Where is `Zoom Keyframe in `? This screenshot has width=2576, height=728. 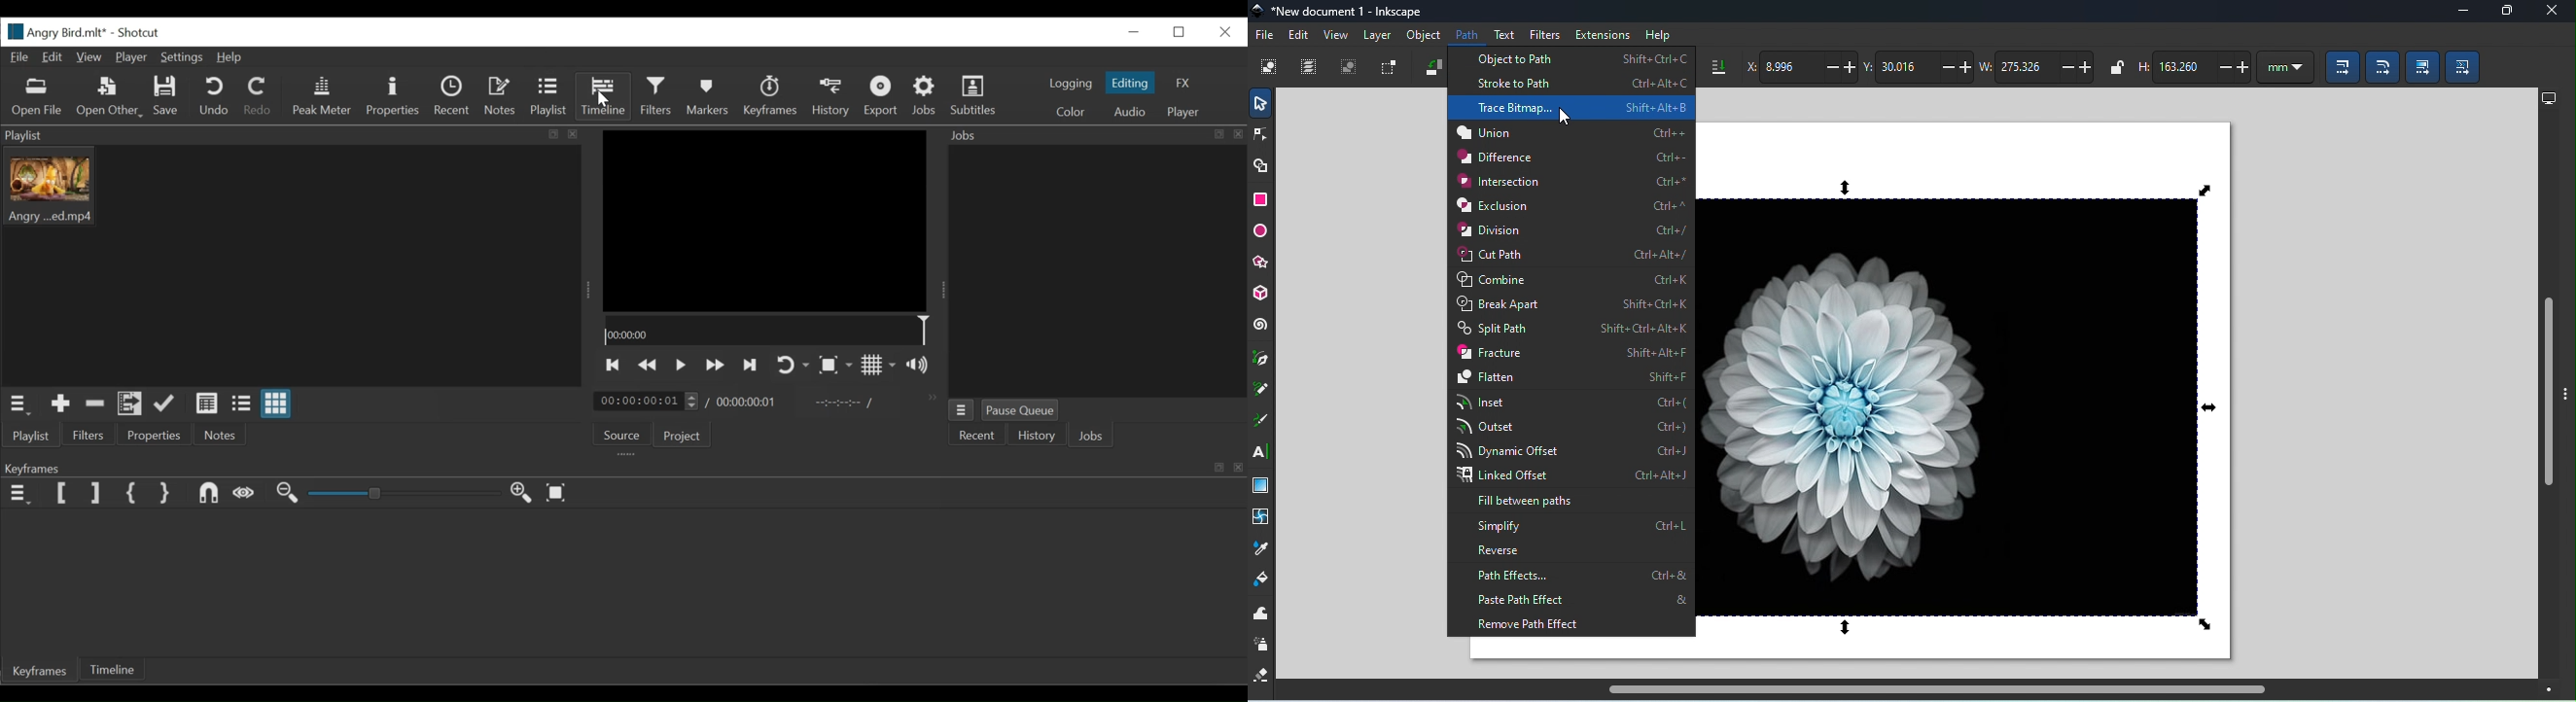 Zoom Keyframe in  is located at coordinates (522, 491).